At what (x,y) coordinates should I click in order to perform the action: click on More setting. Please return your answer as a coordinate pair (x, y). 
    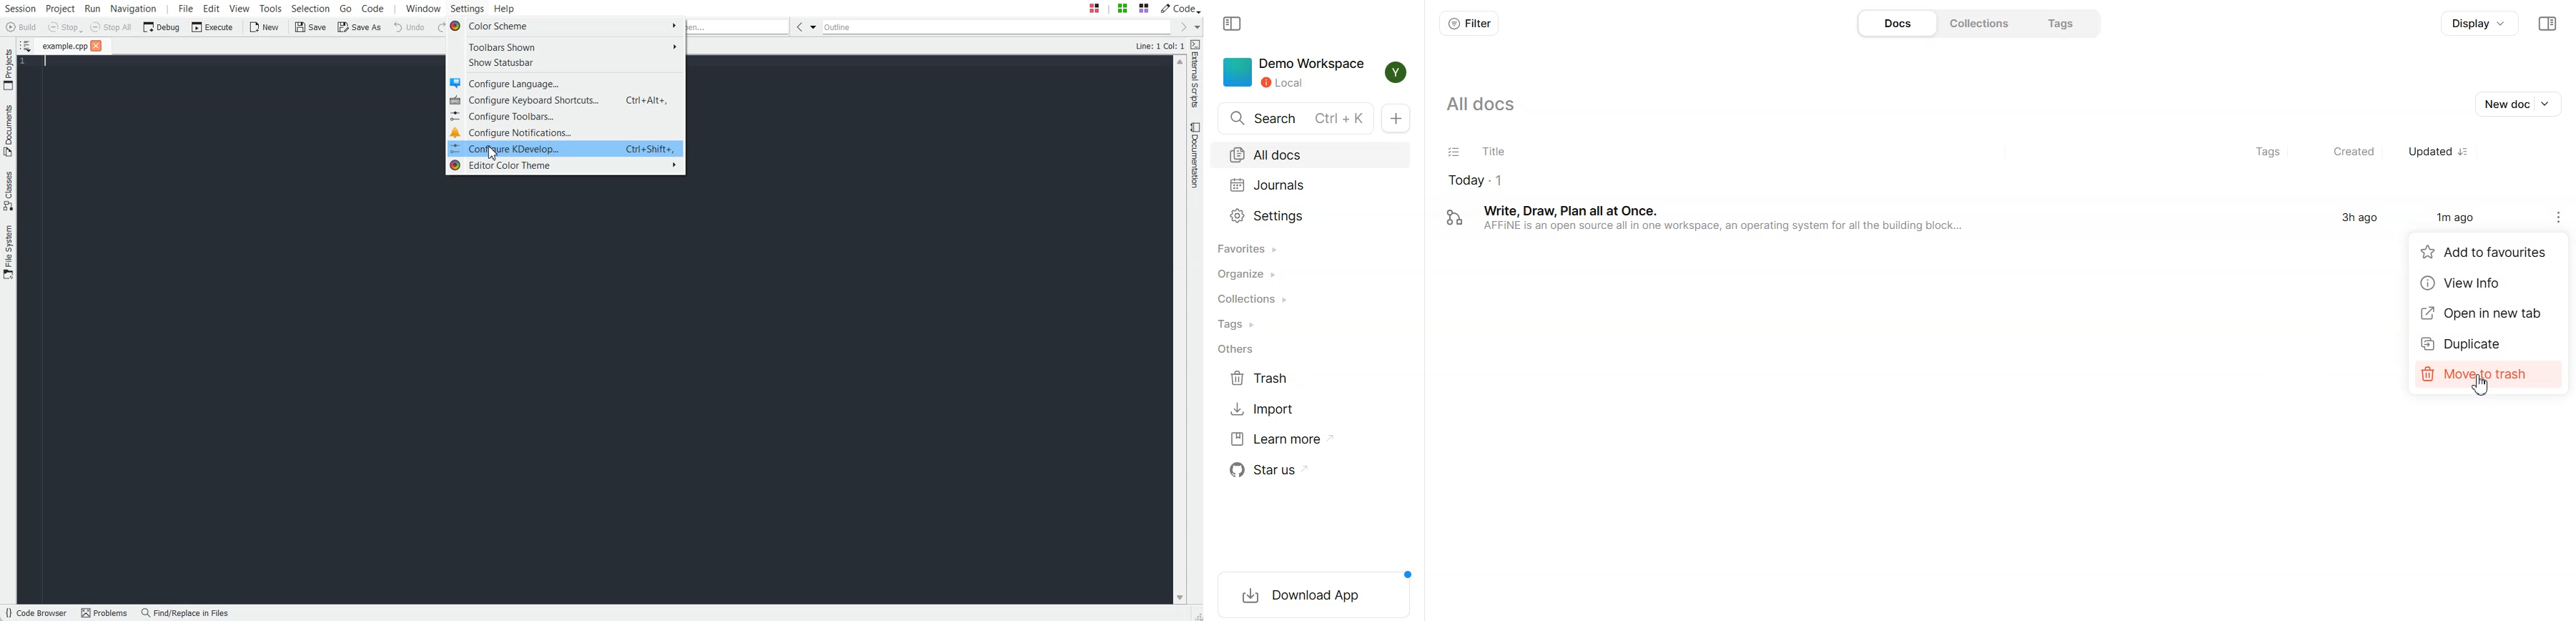
    Looking at the image, I should click on (2562, 217).